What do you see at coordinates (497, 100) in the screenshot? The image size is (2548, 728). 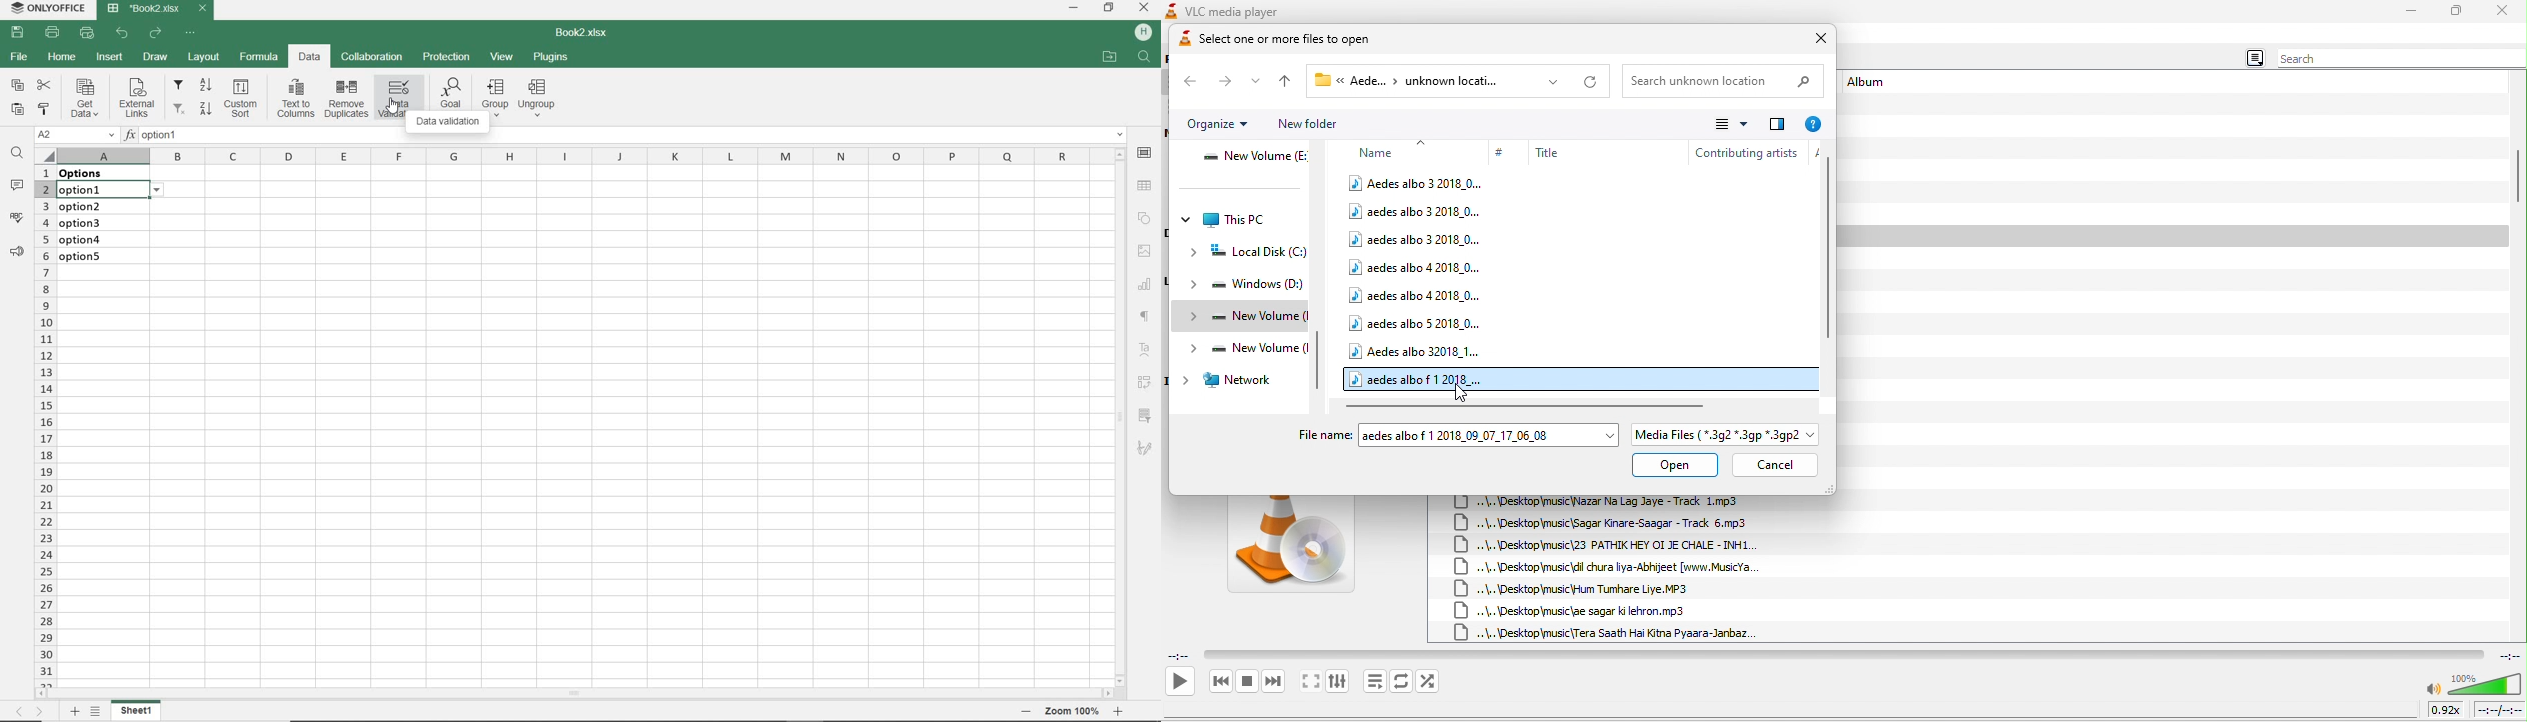 I see `group` at bounding box center [497, 100].